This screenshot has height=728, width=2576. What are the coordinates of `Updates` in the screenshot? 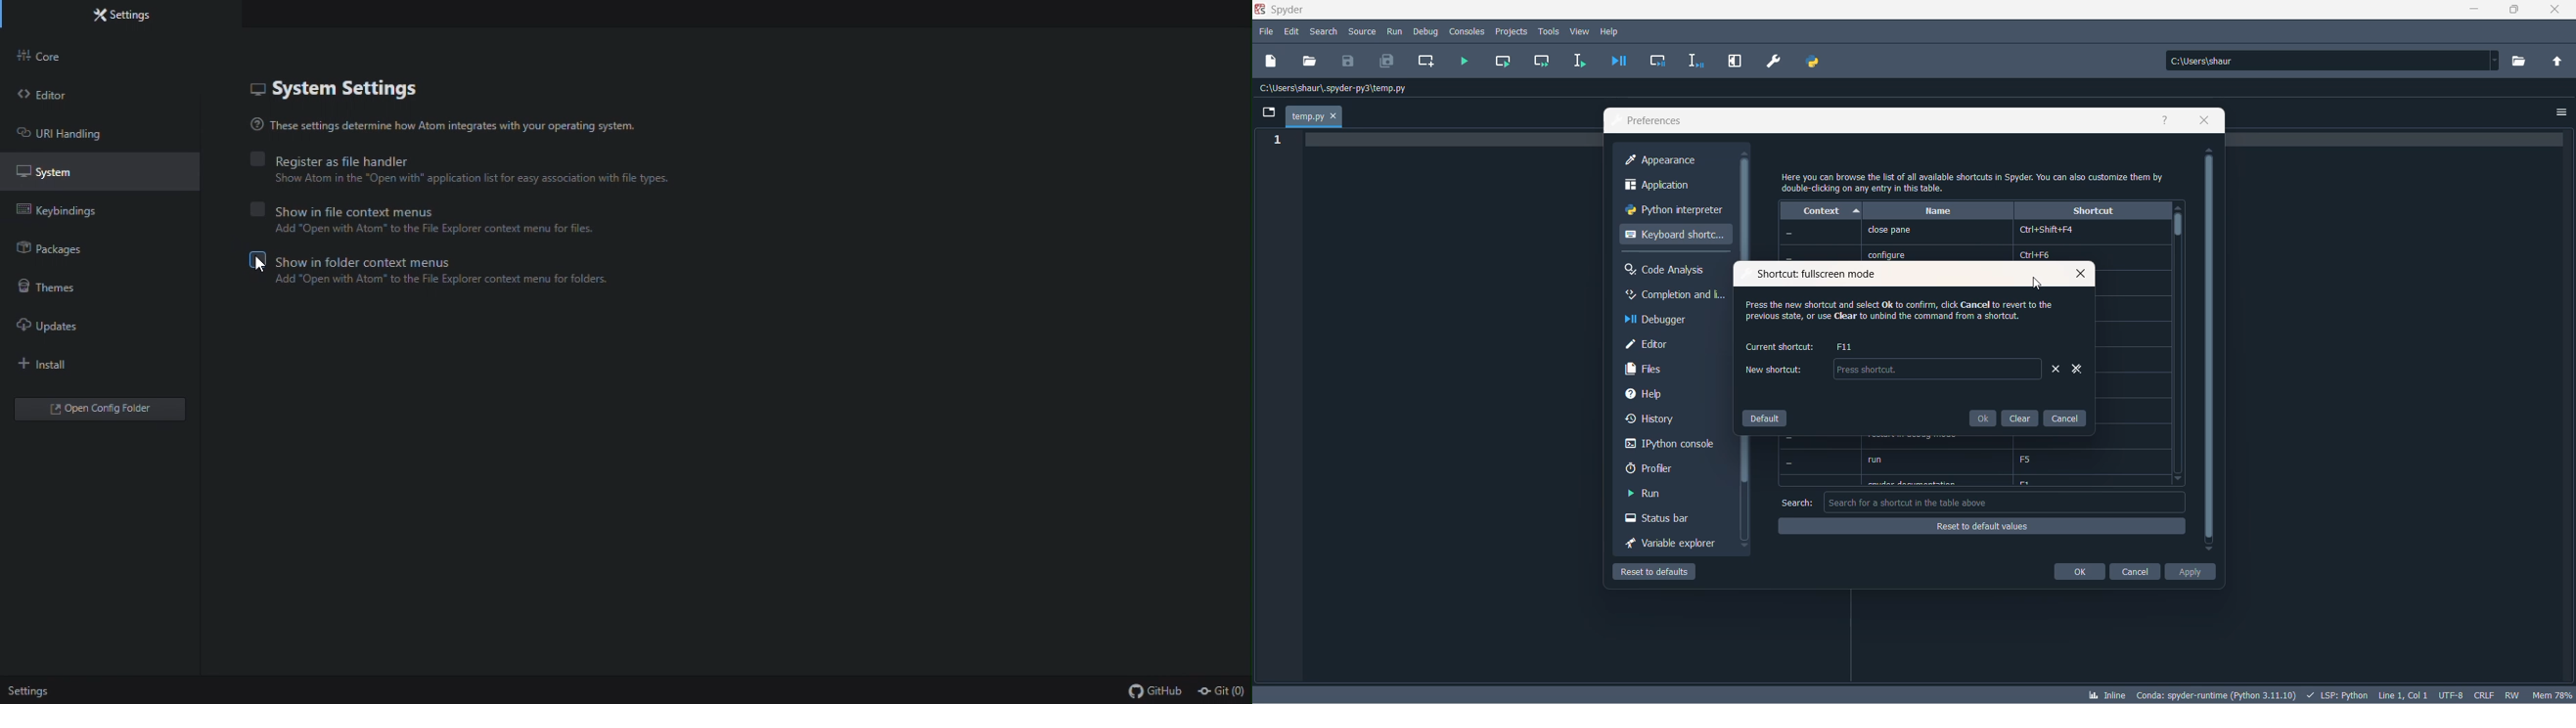 It's located at (106, 323).